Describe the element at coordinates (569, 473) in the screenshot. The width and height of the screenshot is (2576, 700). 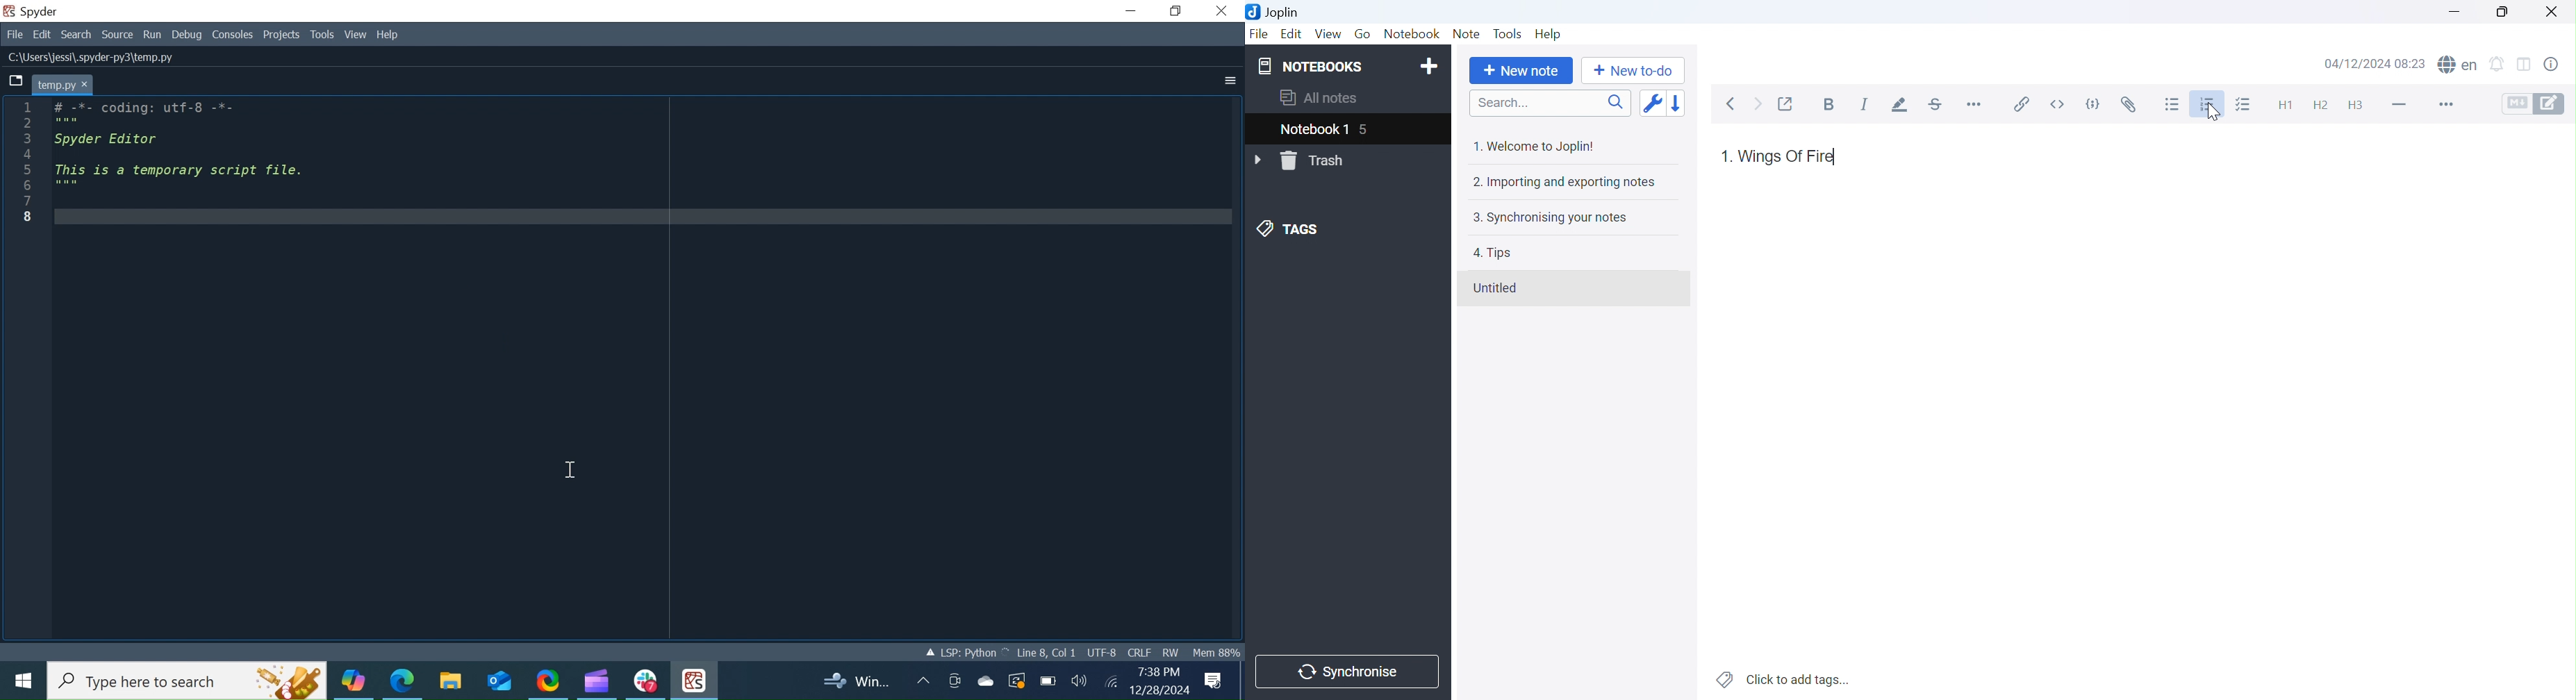
I see `cursor` at that location.